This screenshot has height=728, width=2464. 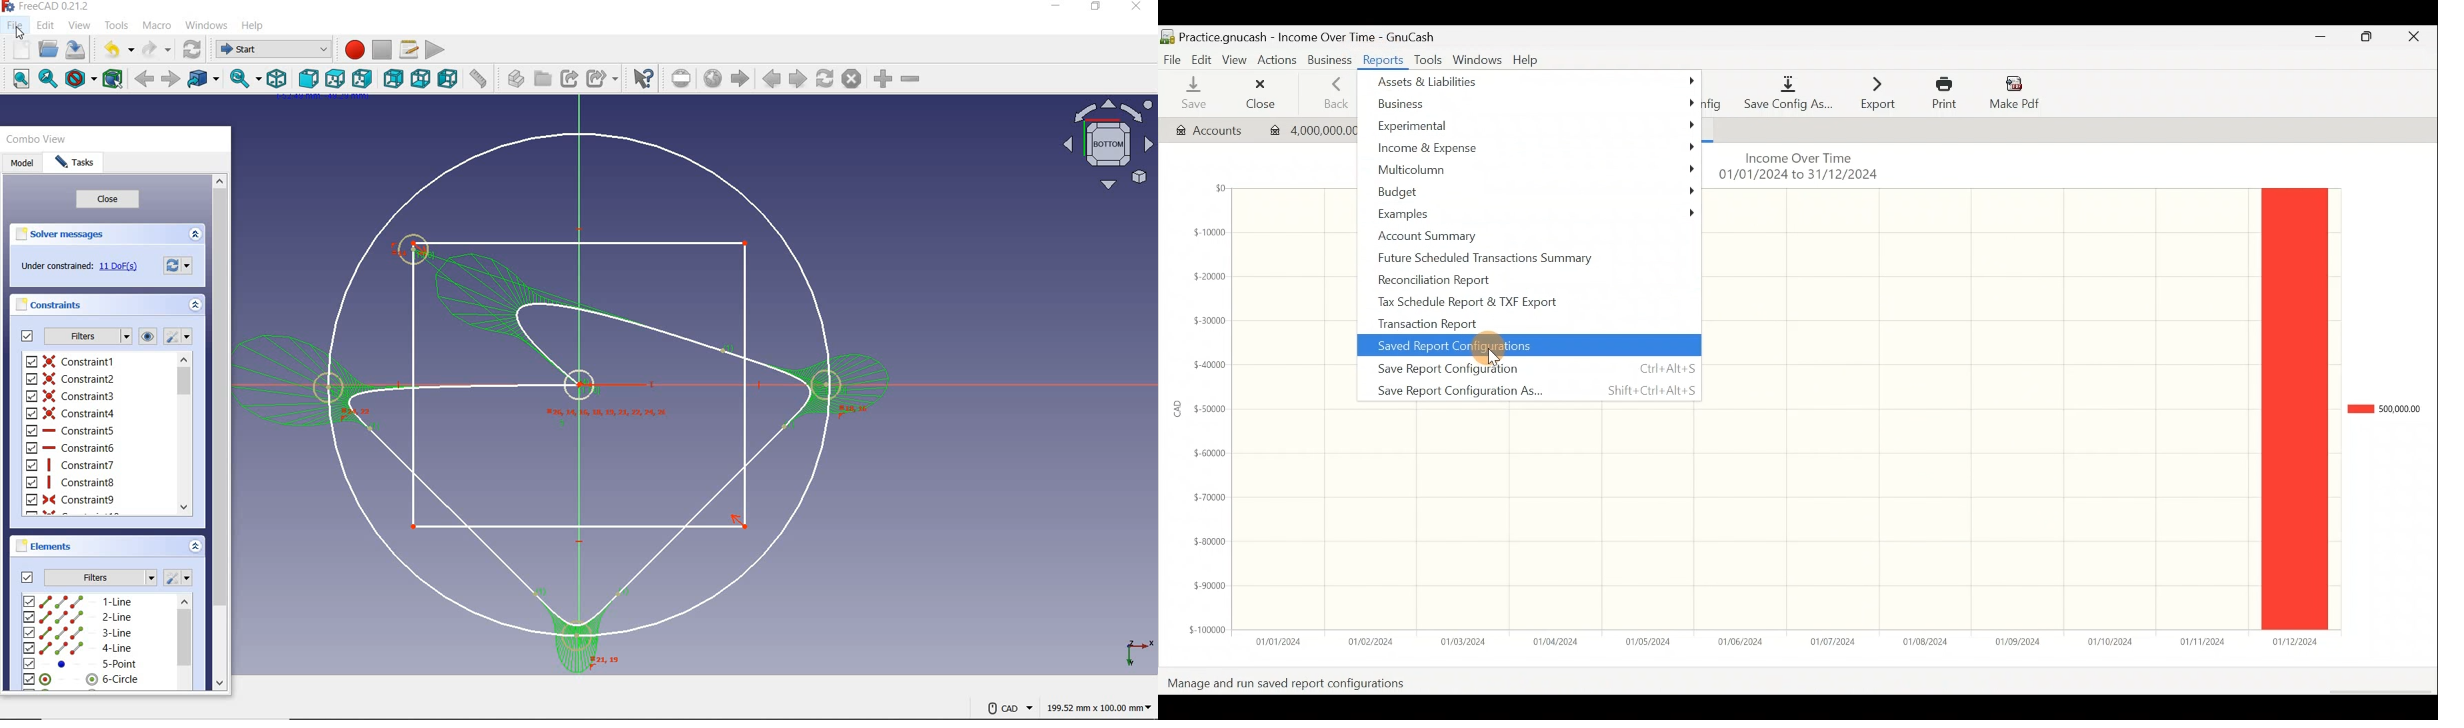 I want to click on scrollbar, so click(x=184, y=433).